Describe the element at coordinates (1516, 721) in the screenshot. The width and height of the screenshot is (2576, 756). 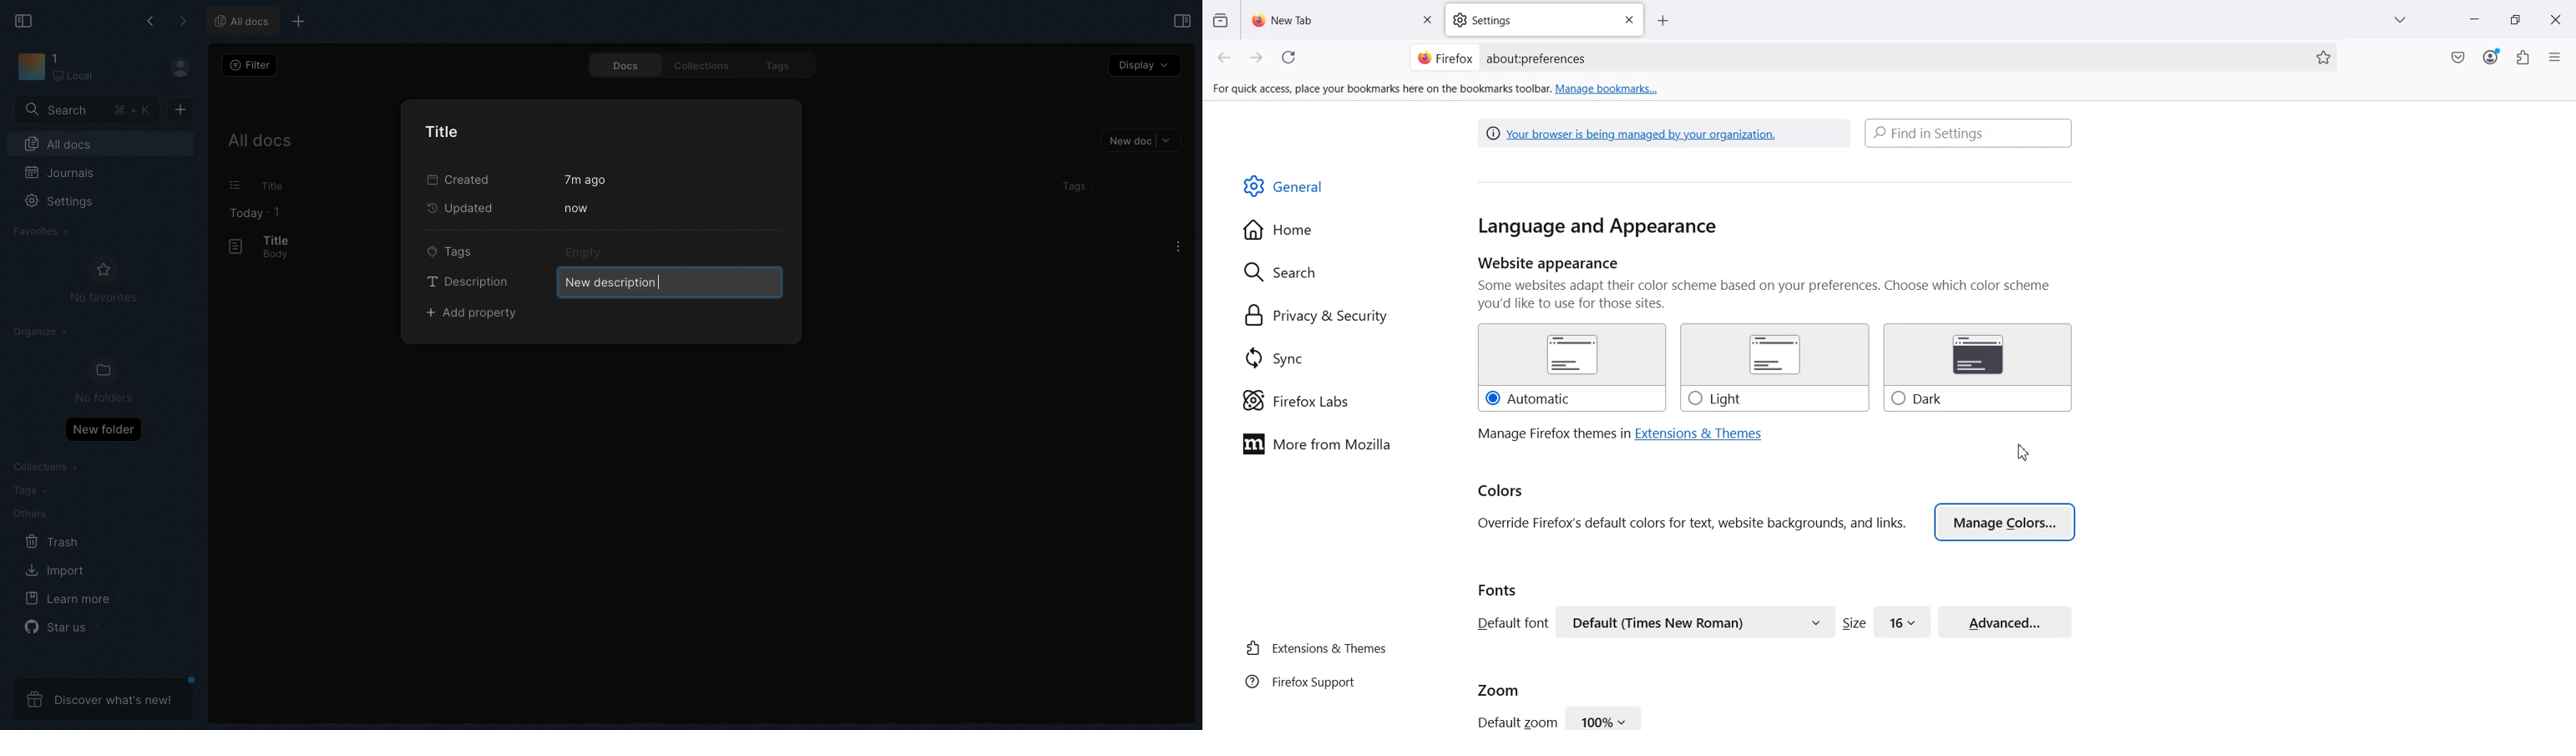
I see `Default zoom` at that location.